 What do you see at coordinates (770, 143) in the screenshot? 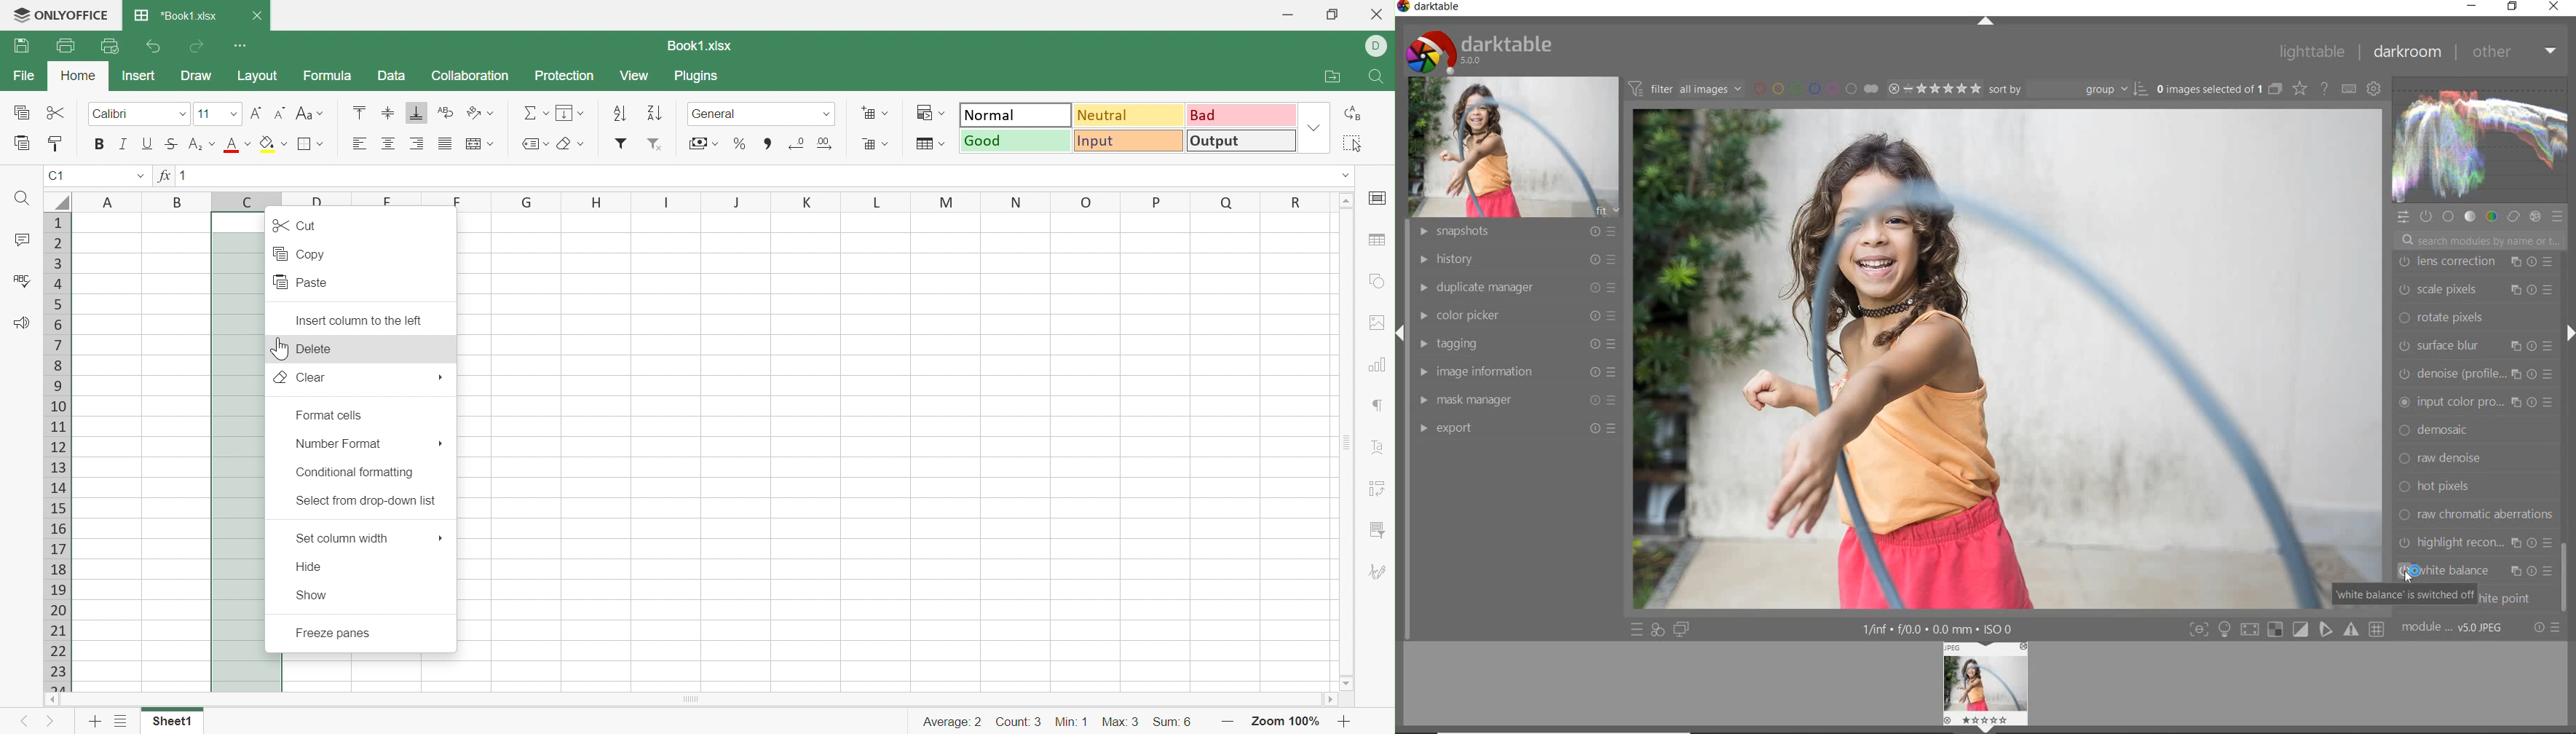
I see `Comma style` at bounding box center [770, 143].